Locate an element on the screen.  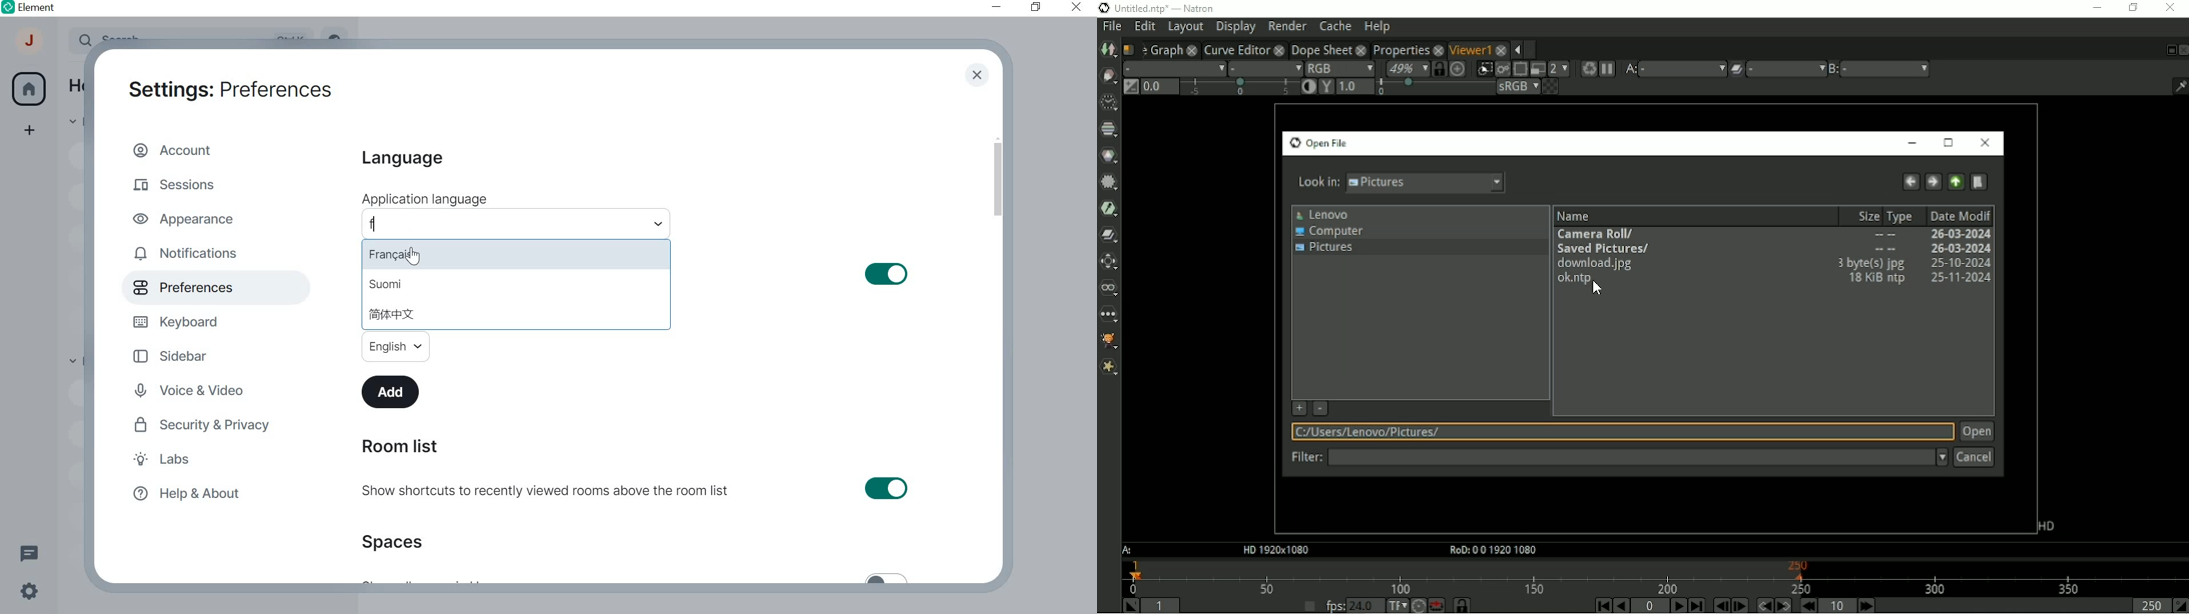
Spaces is located at coordinates (397, 541).